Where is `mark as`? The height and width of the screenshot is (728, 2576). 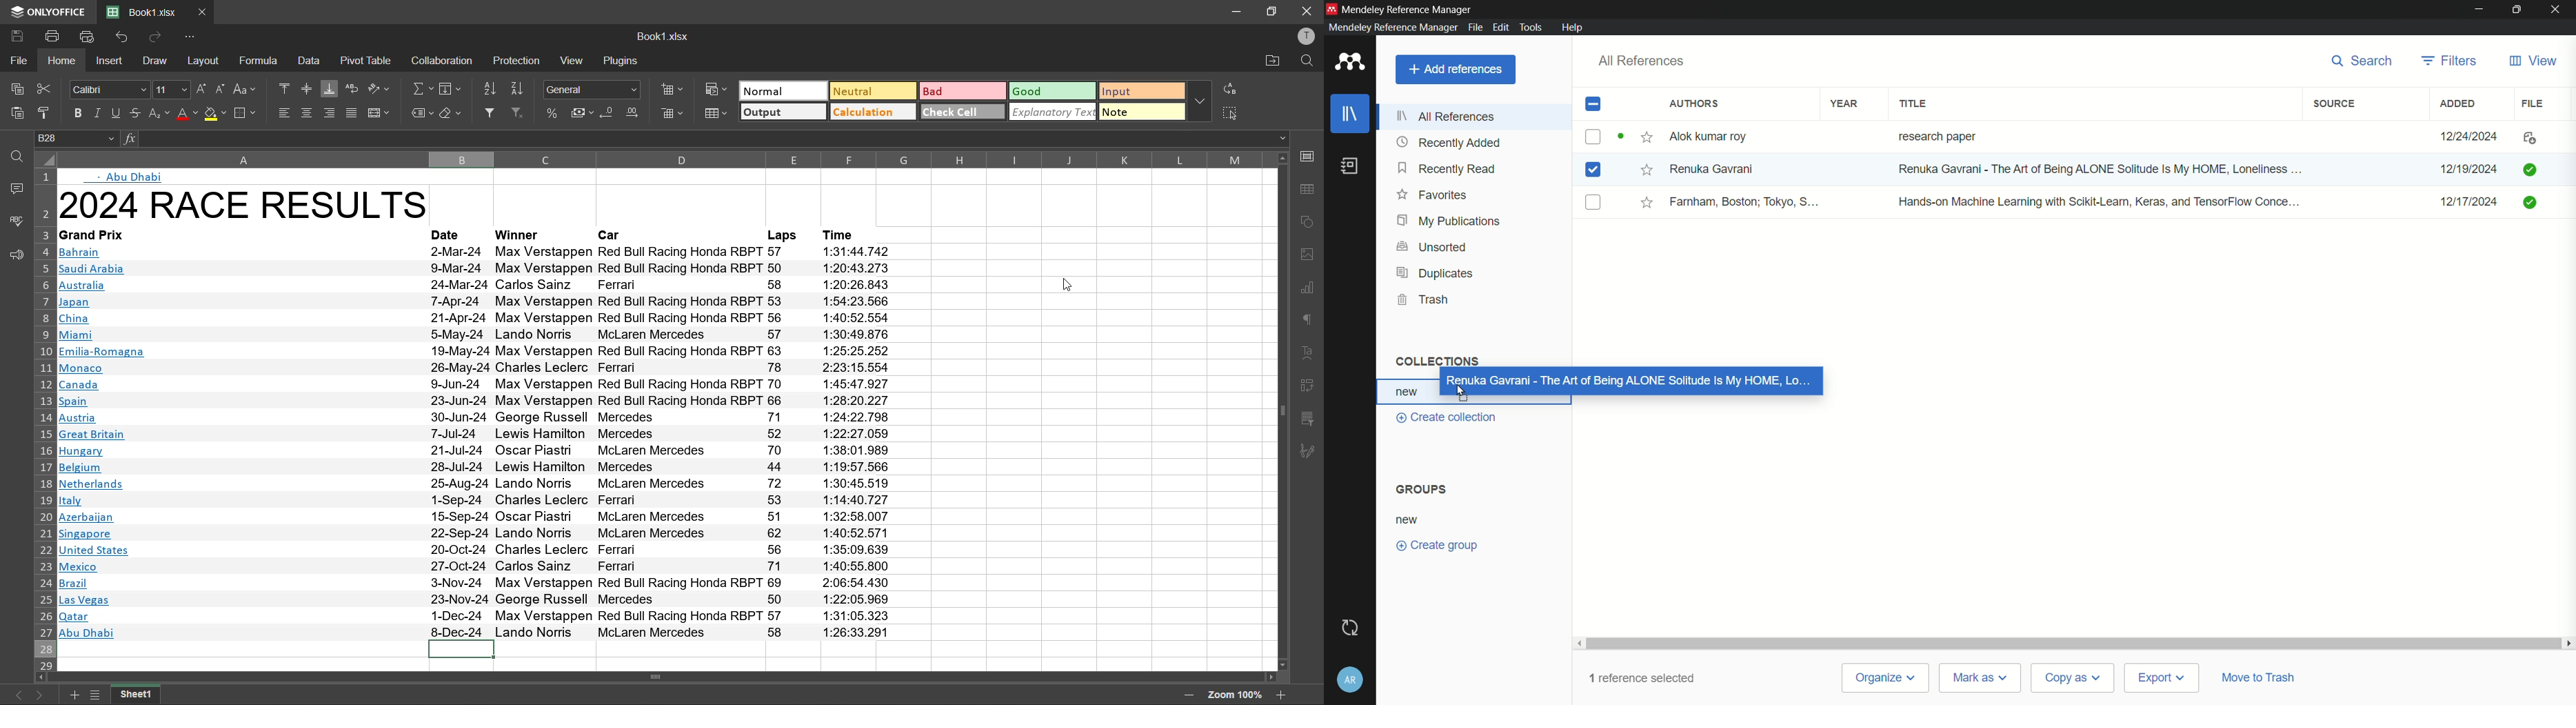
mark as is located at coordinates (1982, 678).